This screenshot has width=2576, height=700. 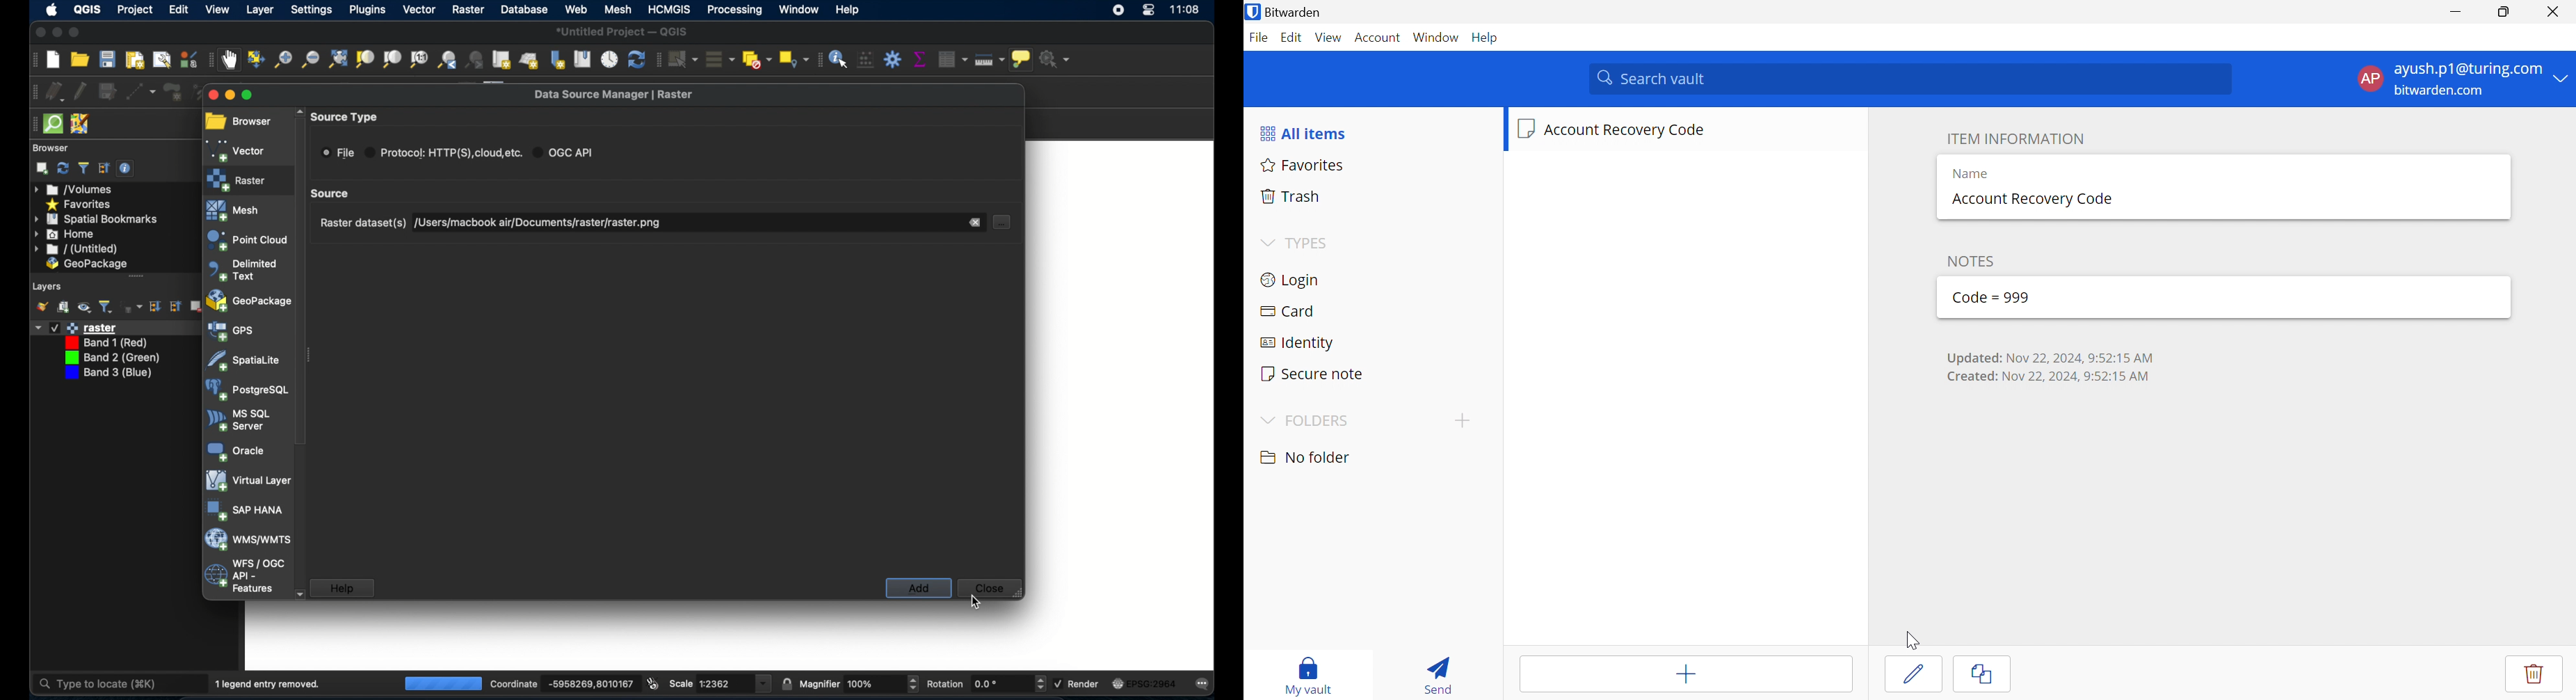 What do you see at coordinates (547, 223) in the screenshot?
I see `raster dataset selected` at bounding box center [547, 223].